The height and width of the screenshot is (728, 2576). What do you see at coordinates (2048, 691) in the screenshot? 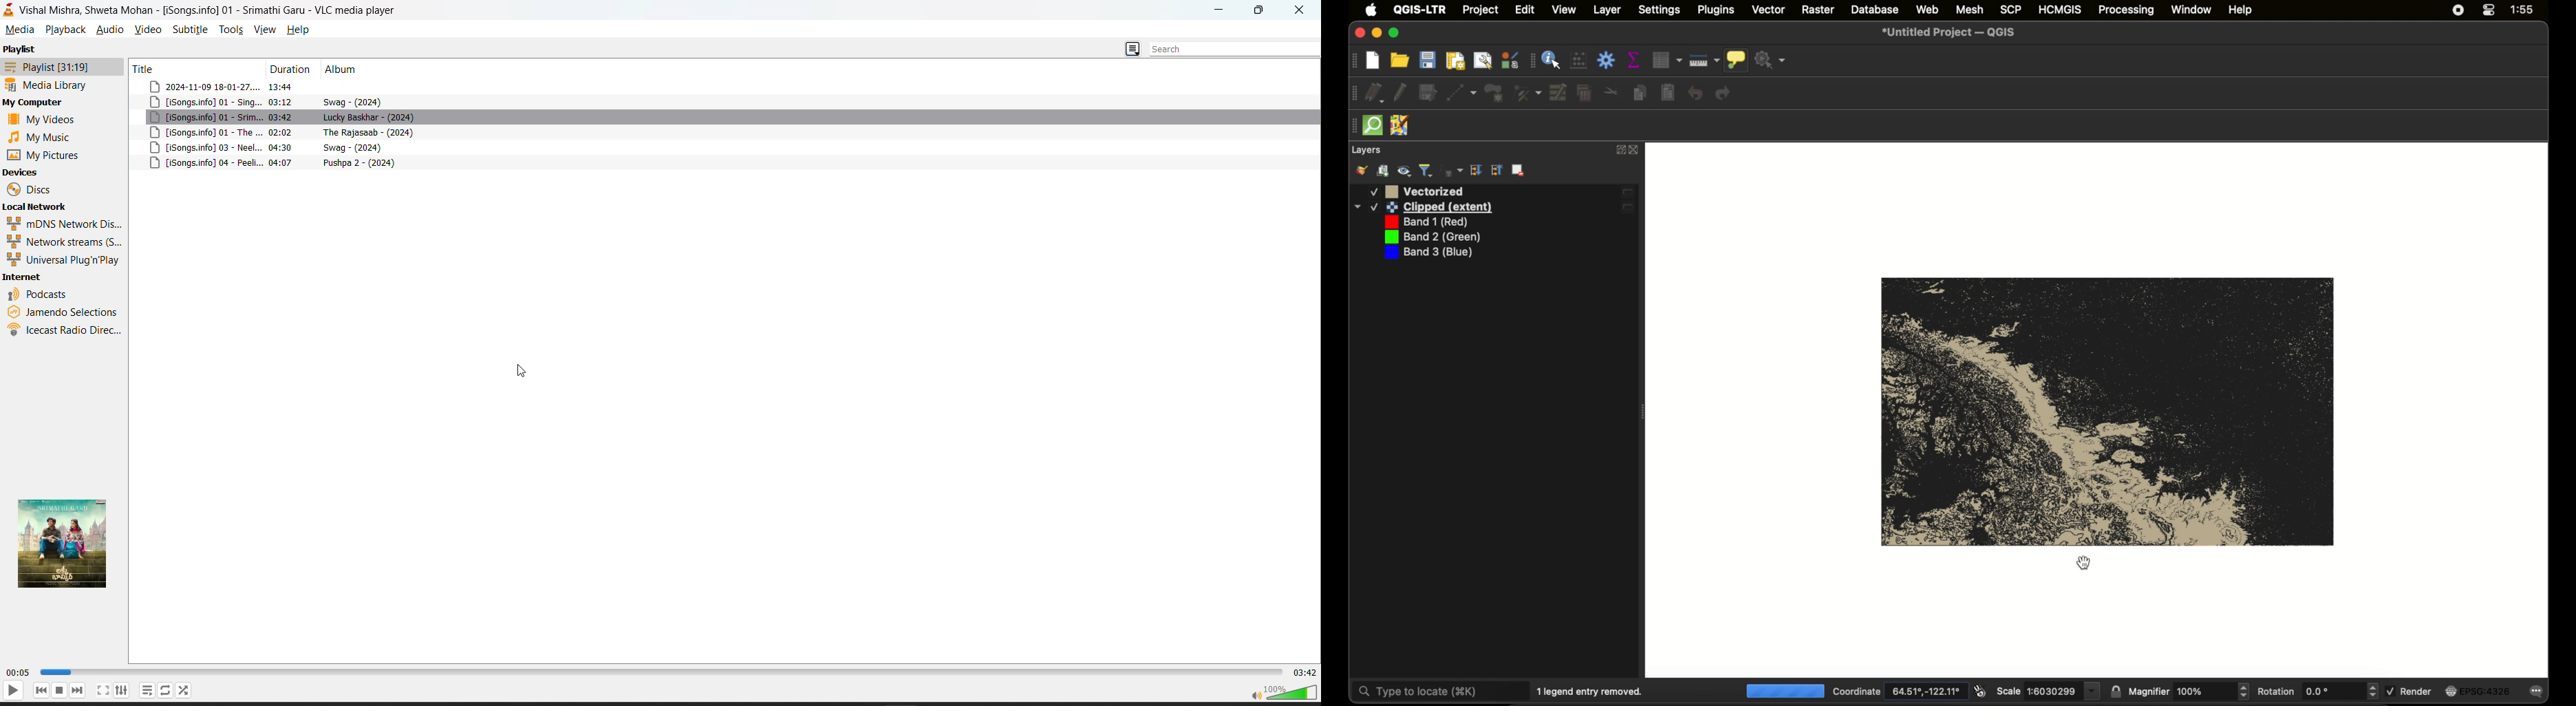
I see `scale` at bounding box center [2048, 691].